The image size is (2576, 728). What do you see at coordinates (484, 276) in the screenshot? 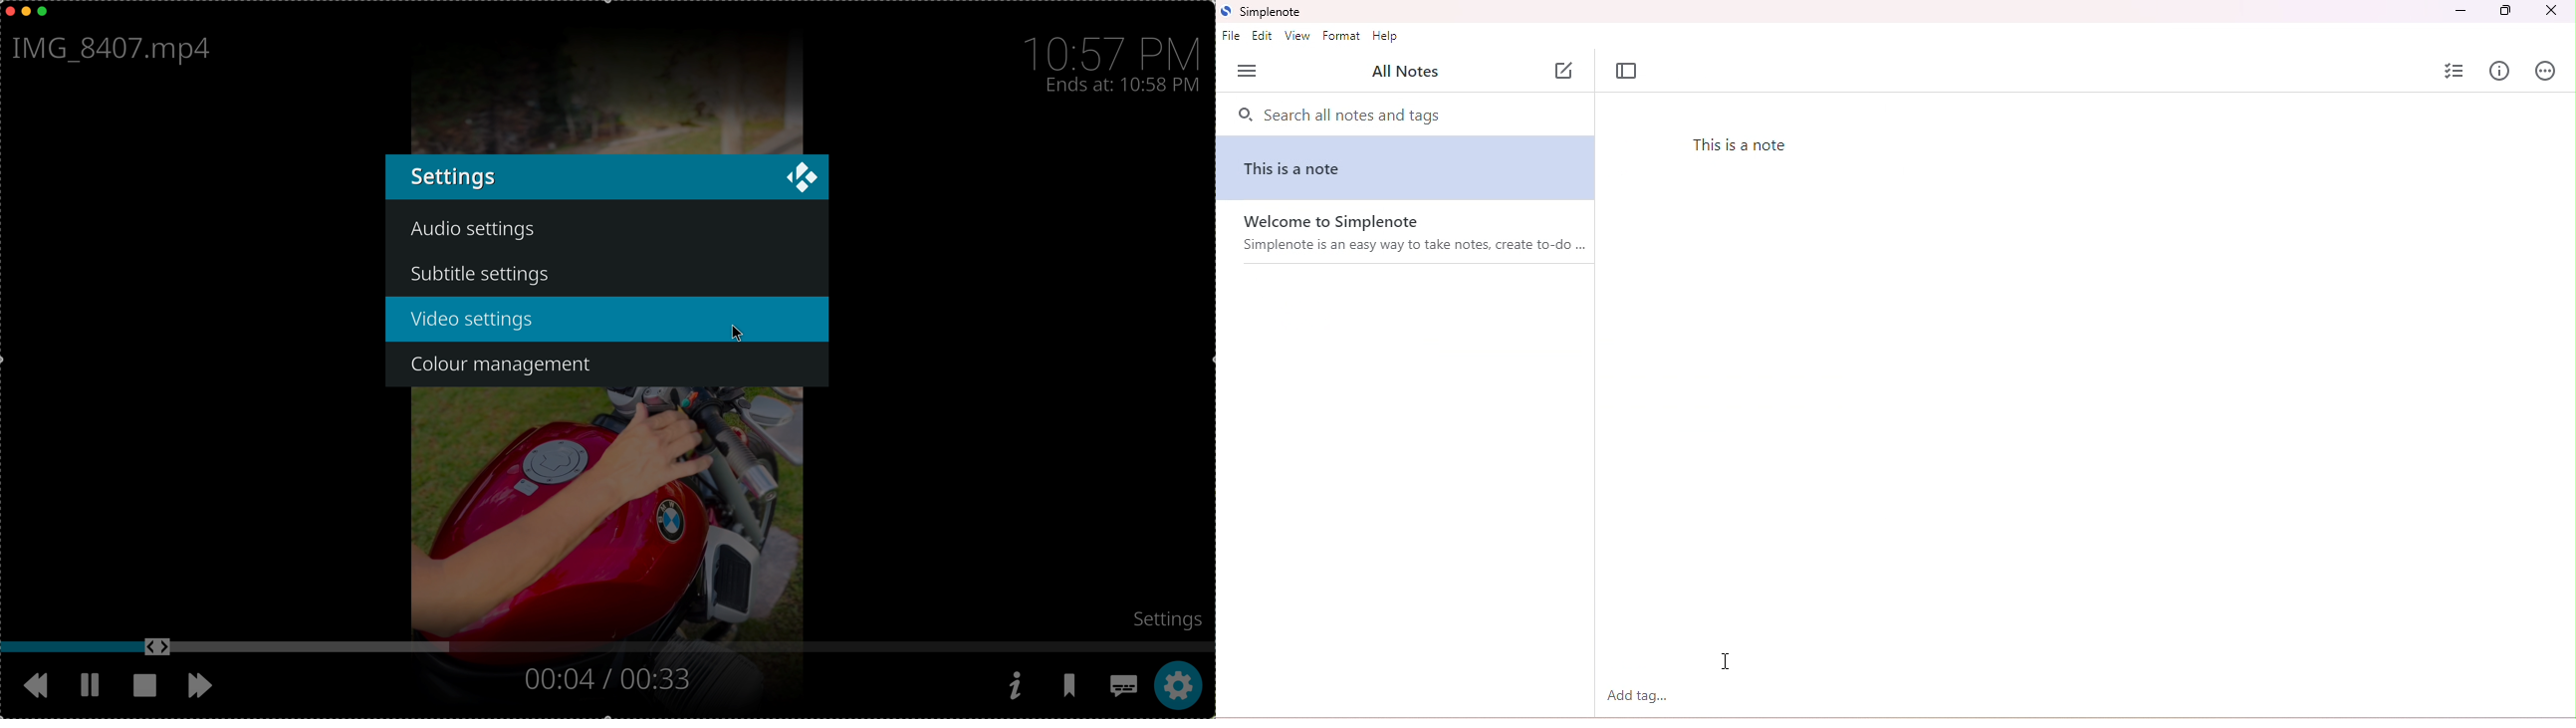
I see `subtitle settings` at bounding box center [484, 276].